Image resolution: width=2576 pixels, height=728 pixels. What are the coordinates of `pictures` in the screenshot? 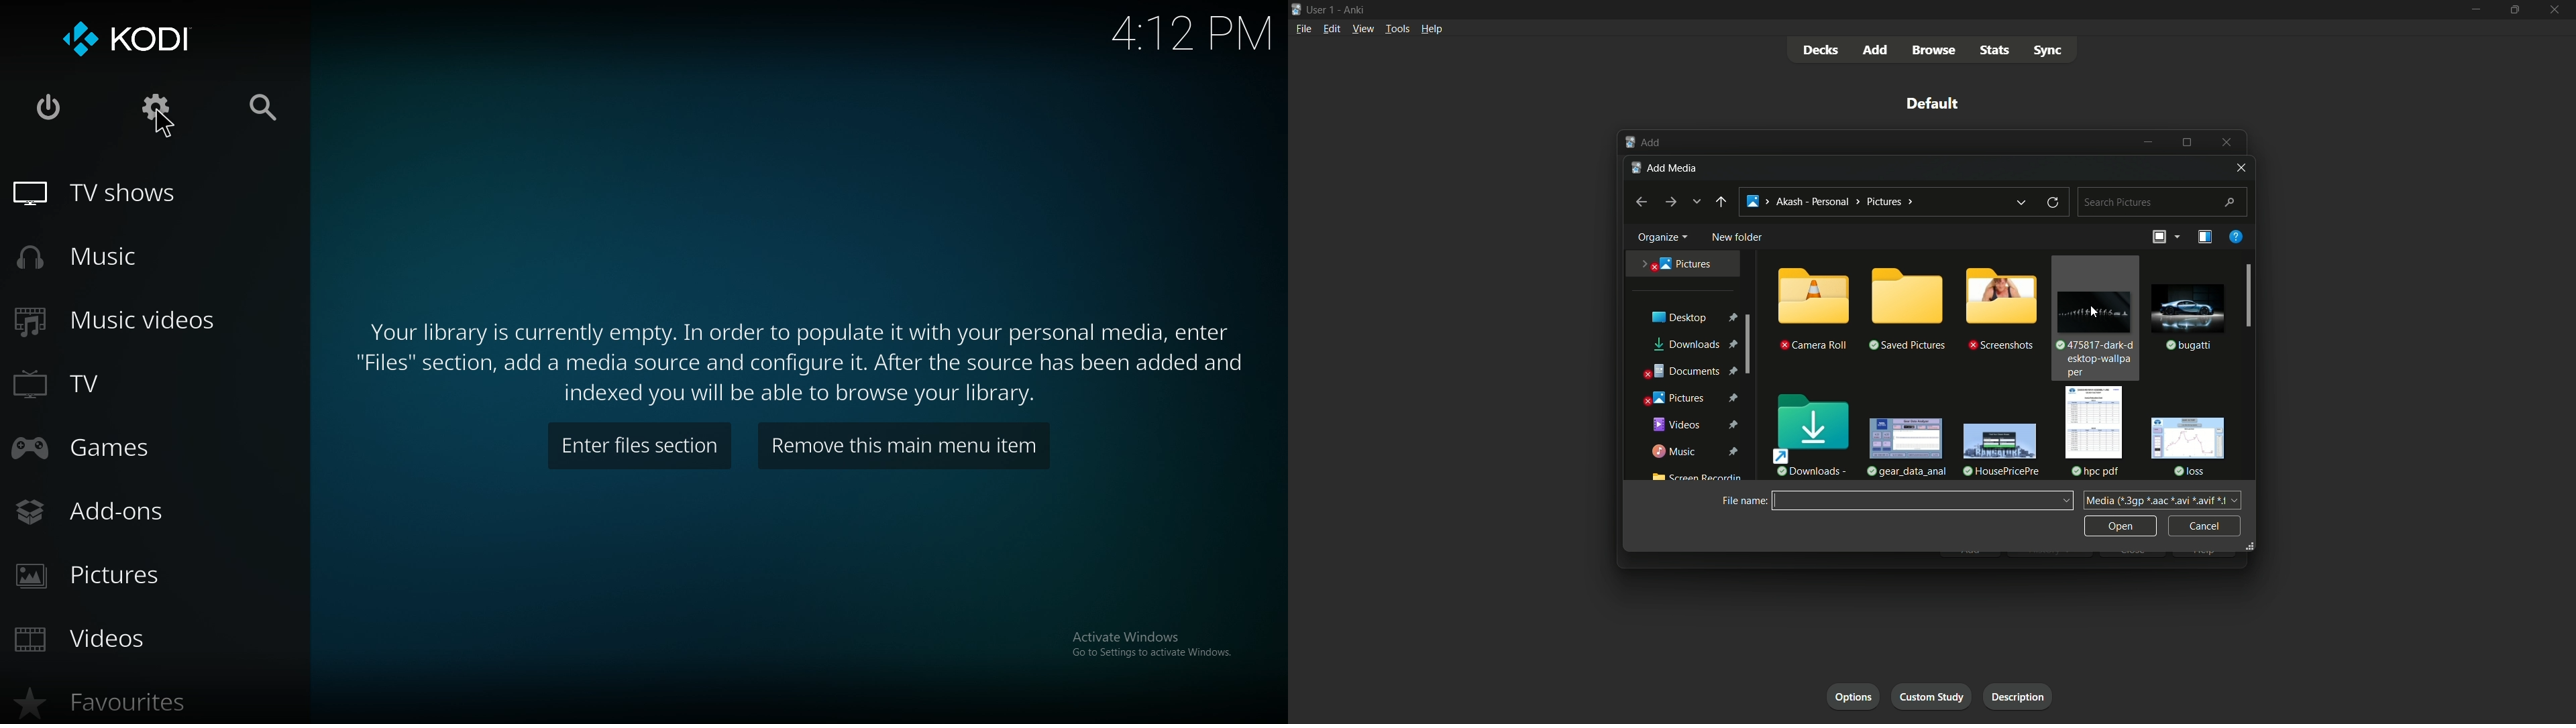 It's located at (1677, 263).